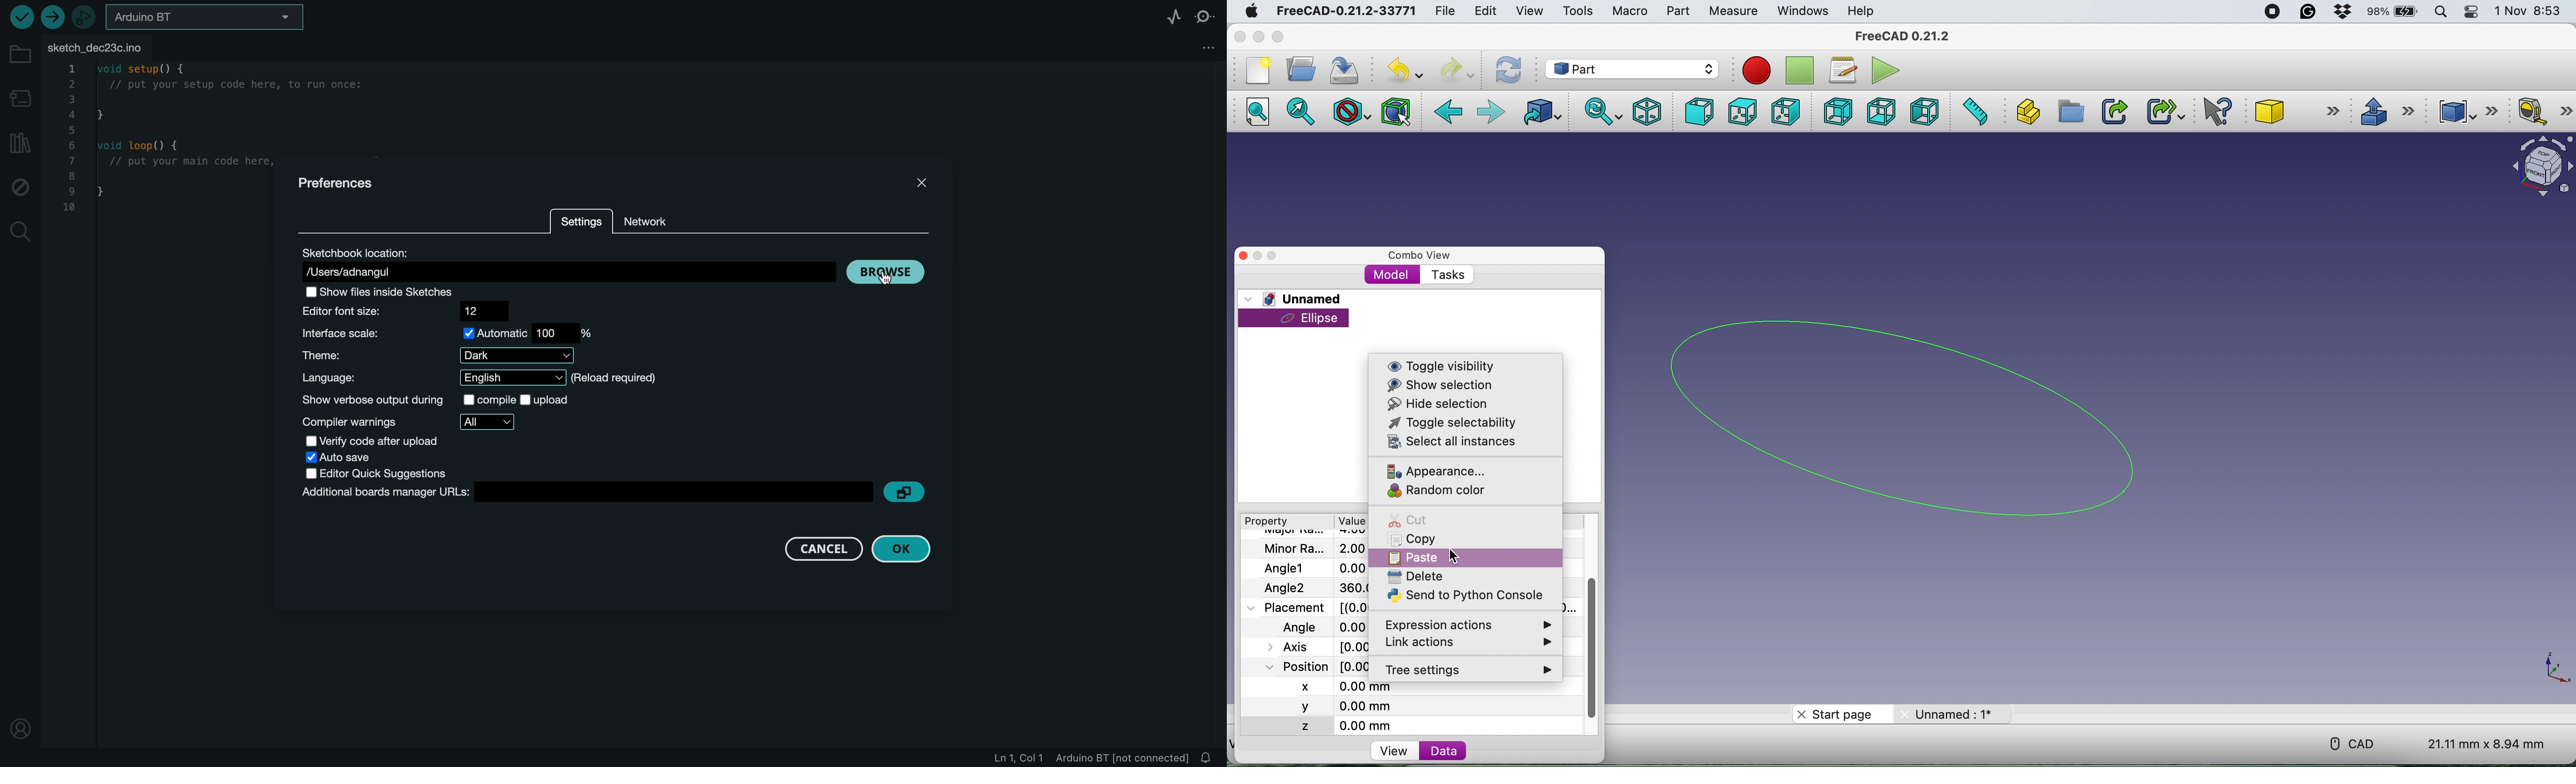  I want to click on create part, so click(2024, 113).